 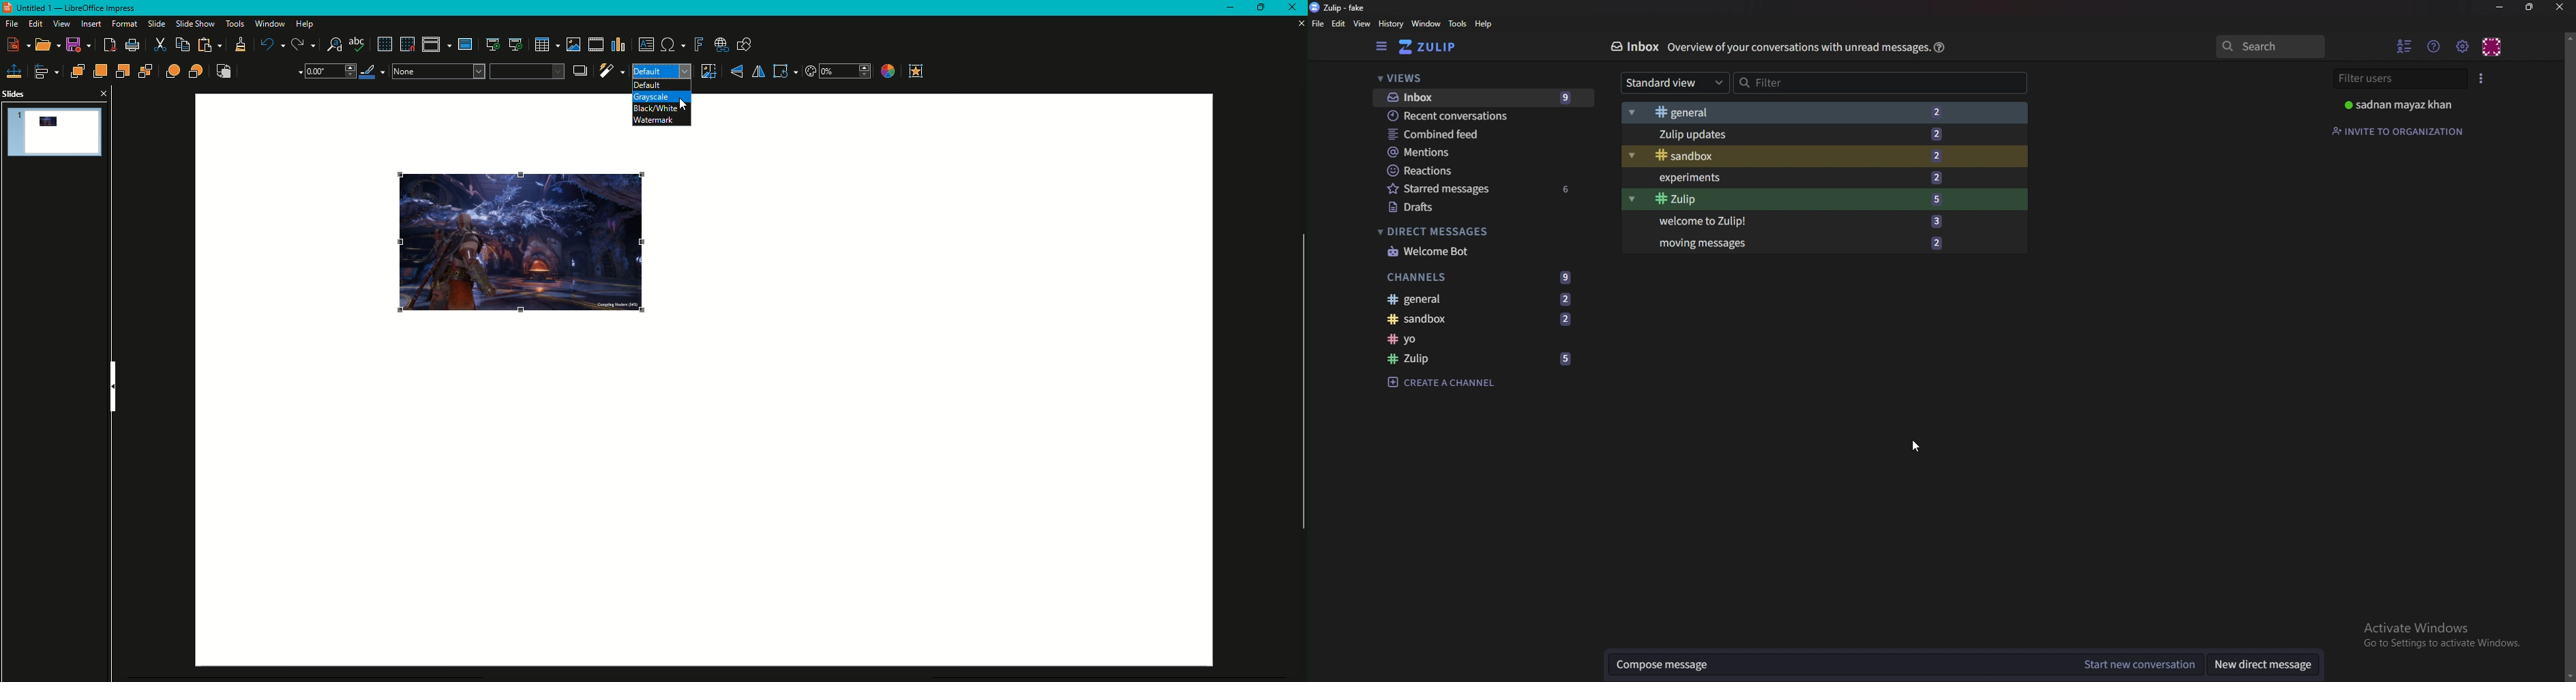 I want to click on Paste, so click(x=211, y=46).